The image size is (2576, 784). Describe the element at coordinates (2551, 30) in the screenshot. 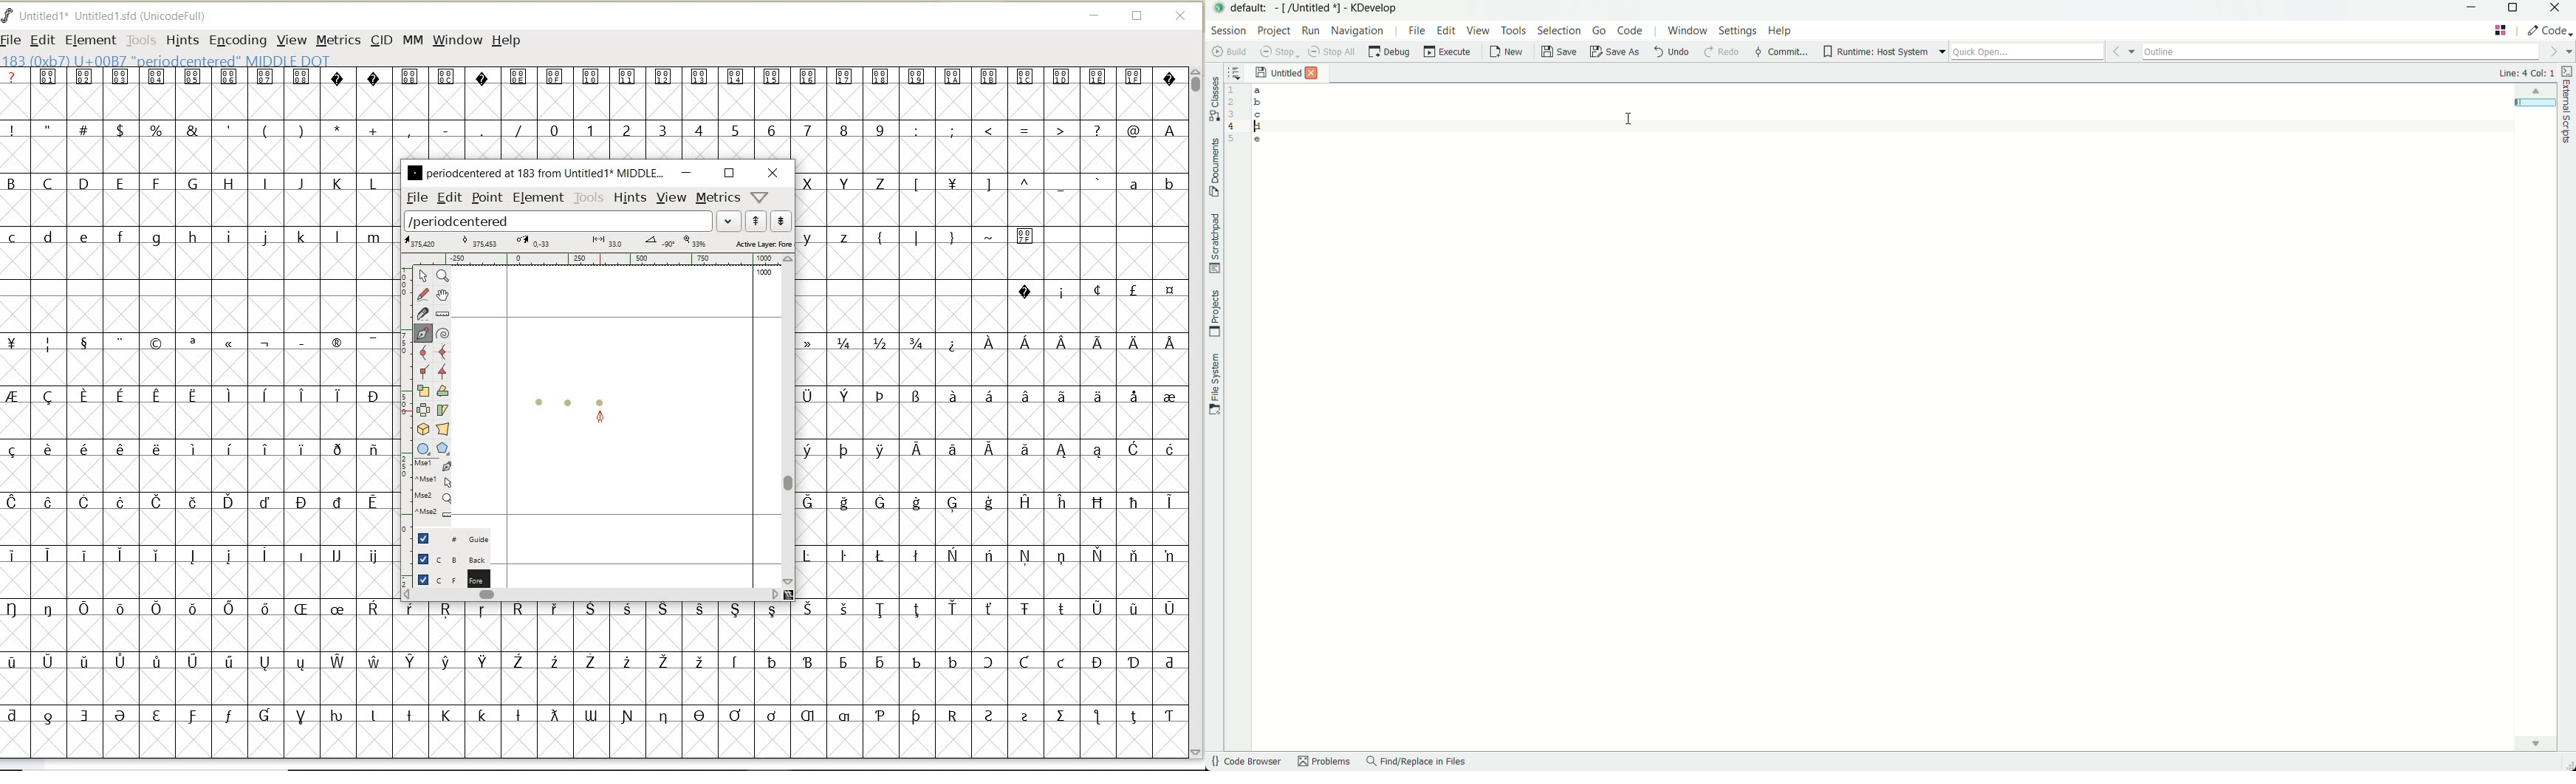

I see `execute actions to change the area` at that location.